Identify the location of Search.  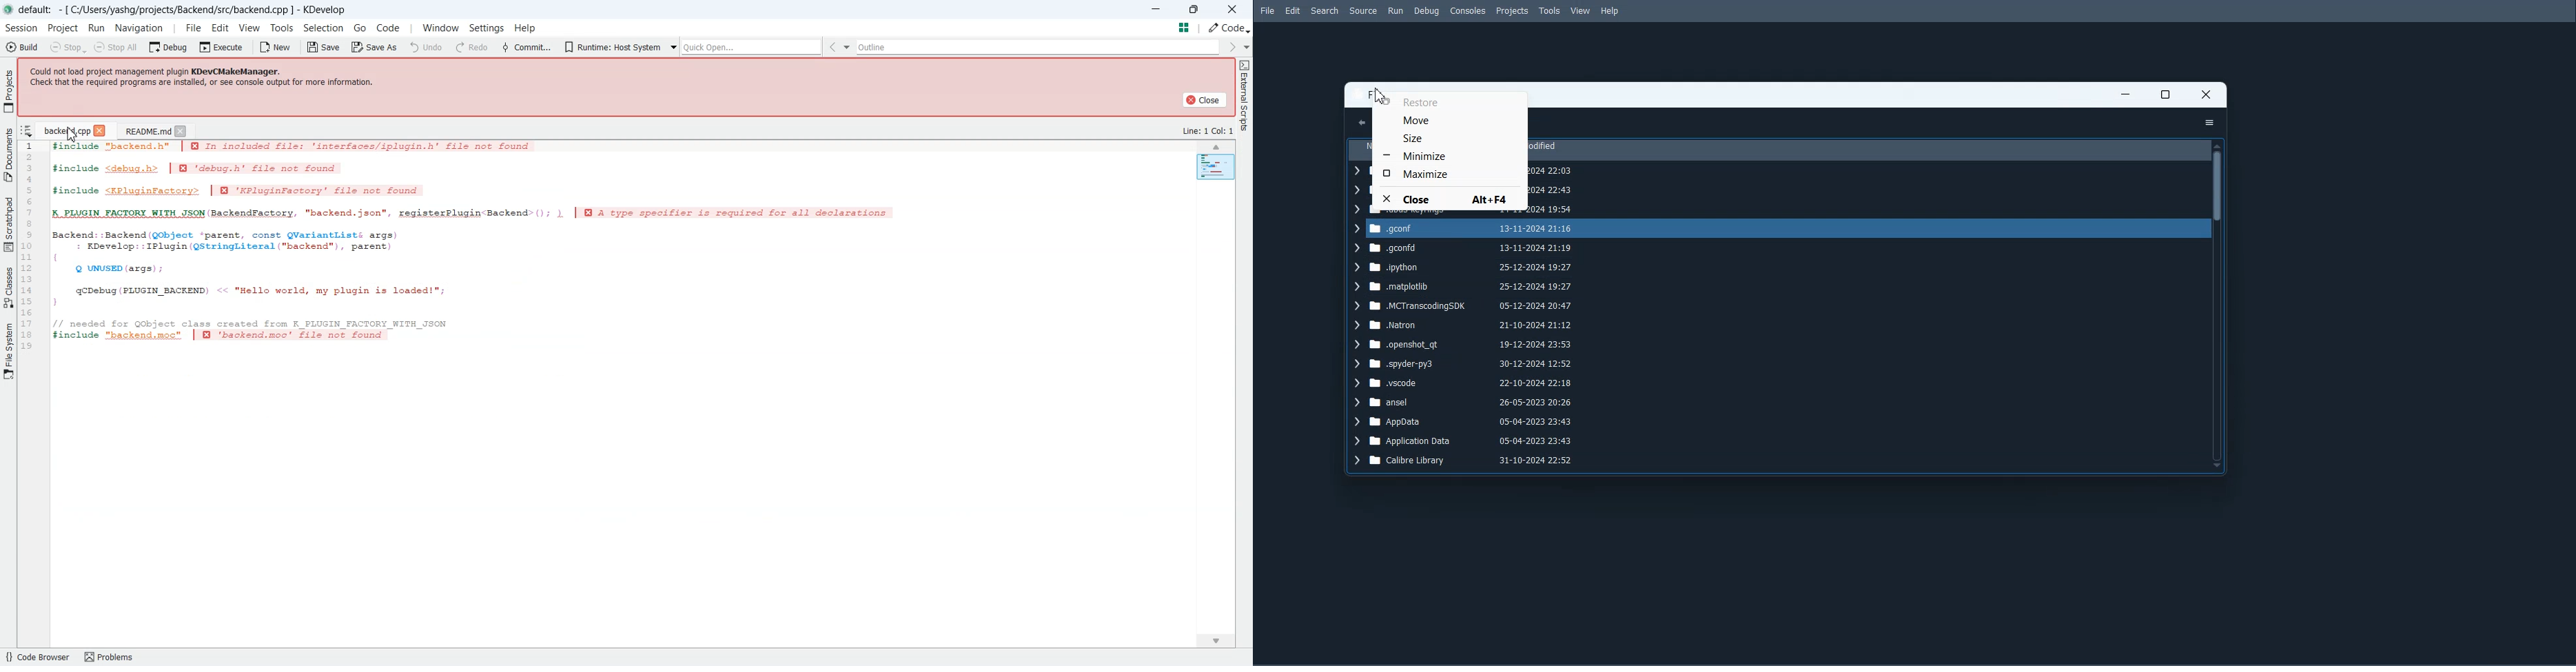
(1325, 11).